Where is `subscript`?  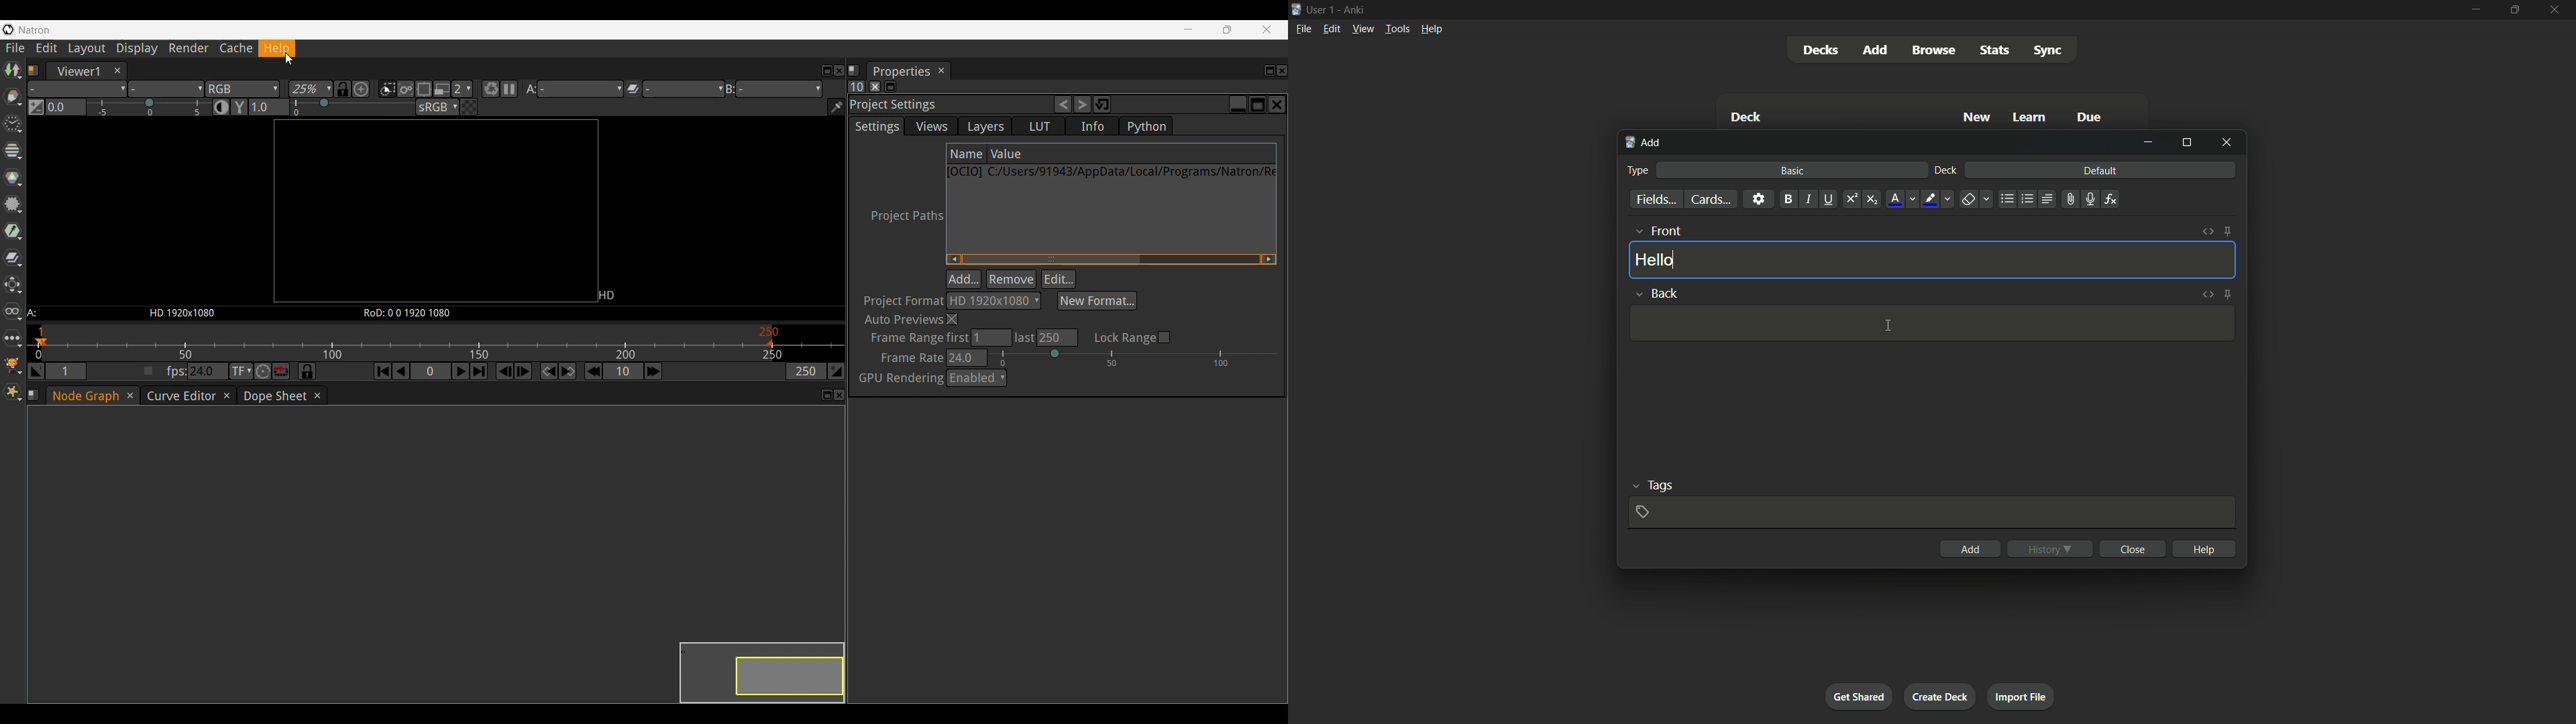
subscript is located at coordinates (1872, 199).